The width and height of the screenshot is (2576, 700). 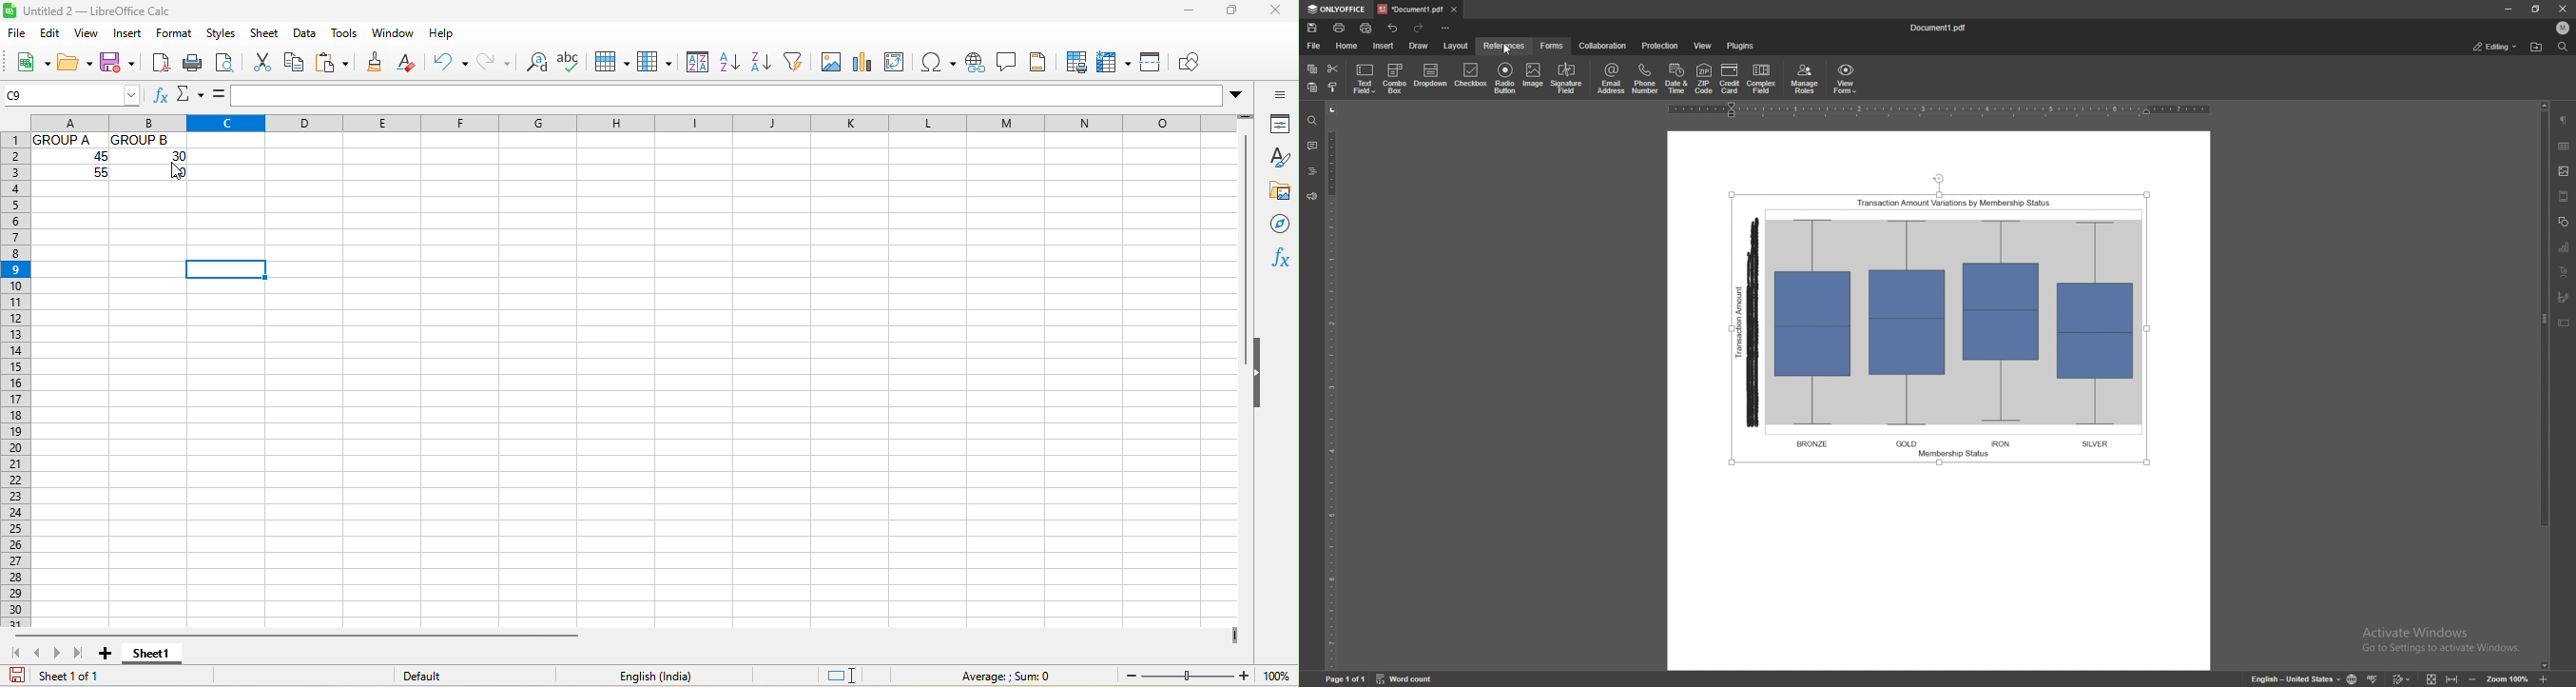 I want to click on show draw function, so click(x=1191, y=61).